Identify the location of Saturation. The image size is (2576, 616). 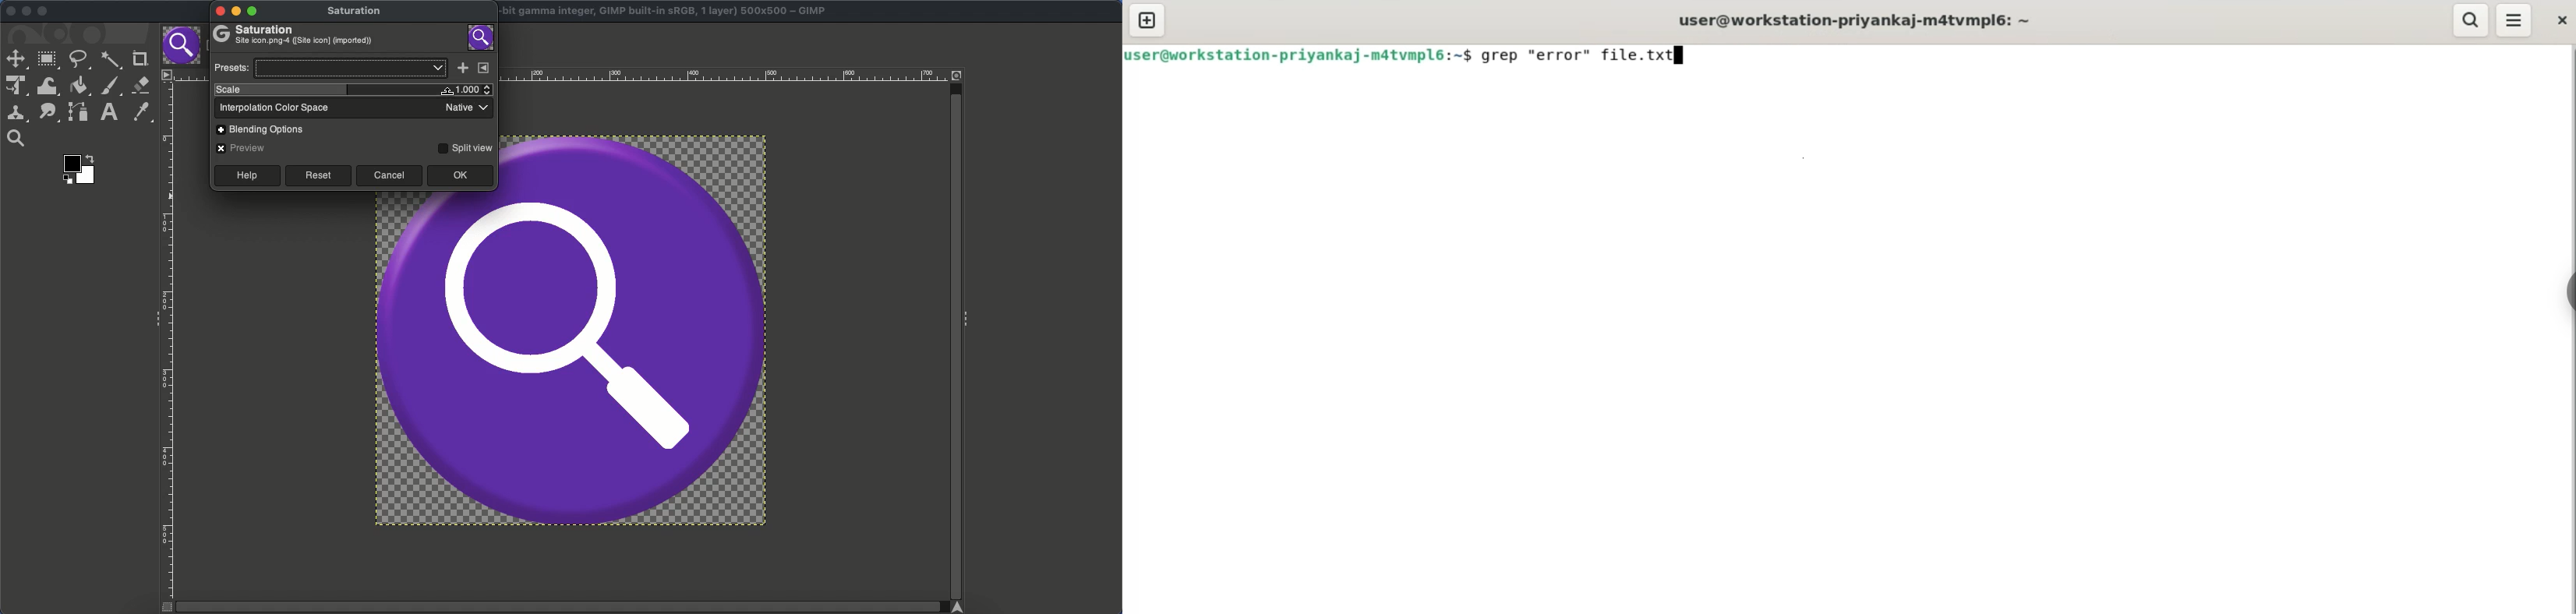
(357, 12).